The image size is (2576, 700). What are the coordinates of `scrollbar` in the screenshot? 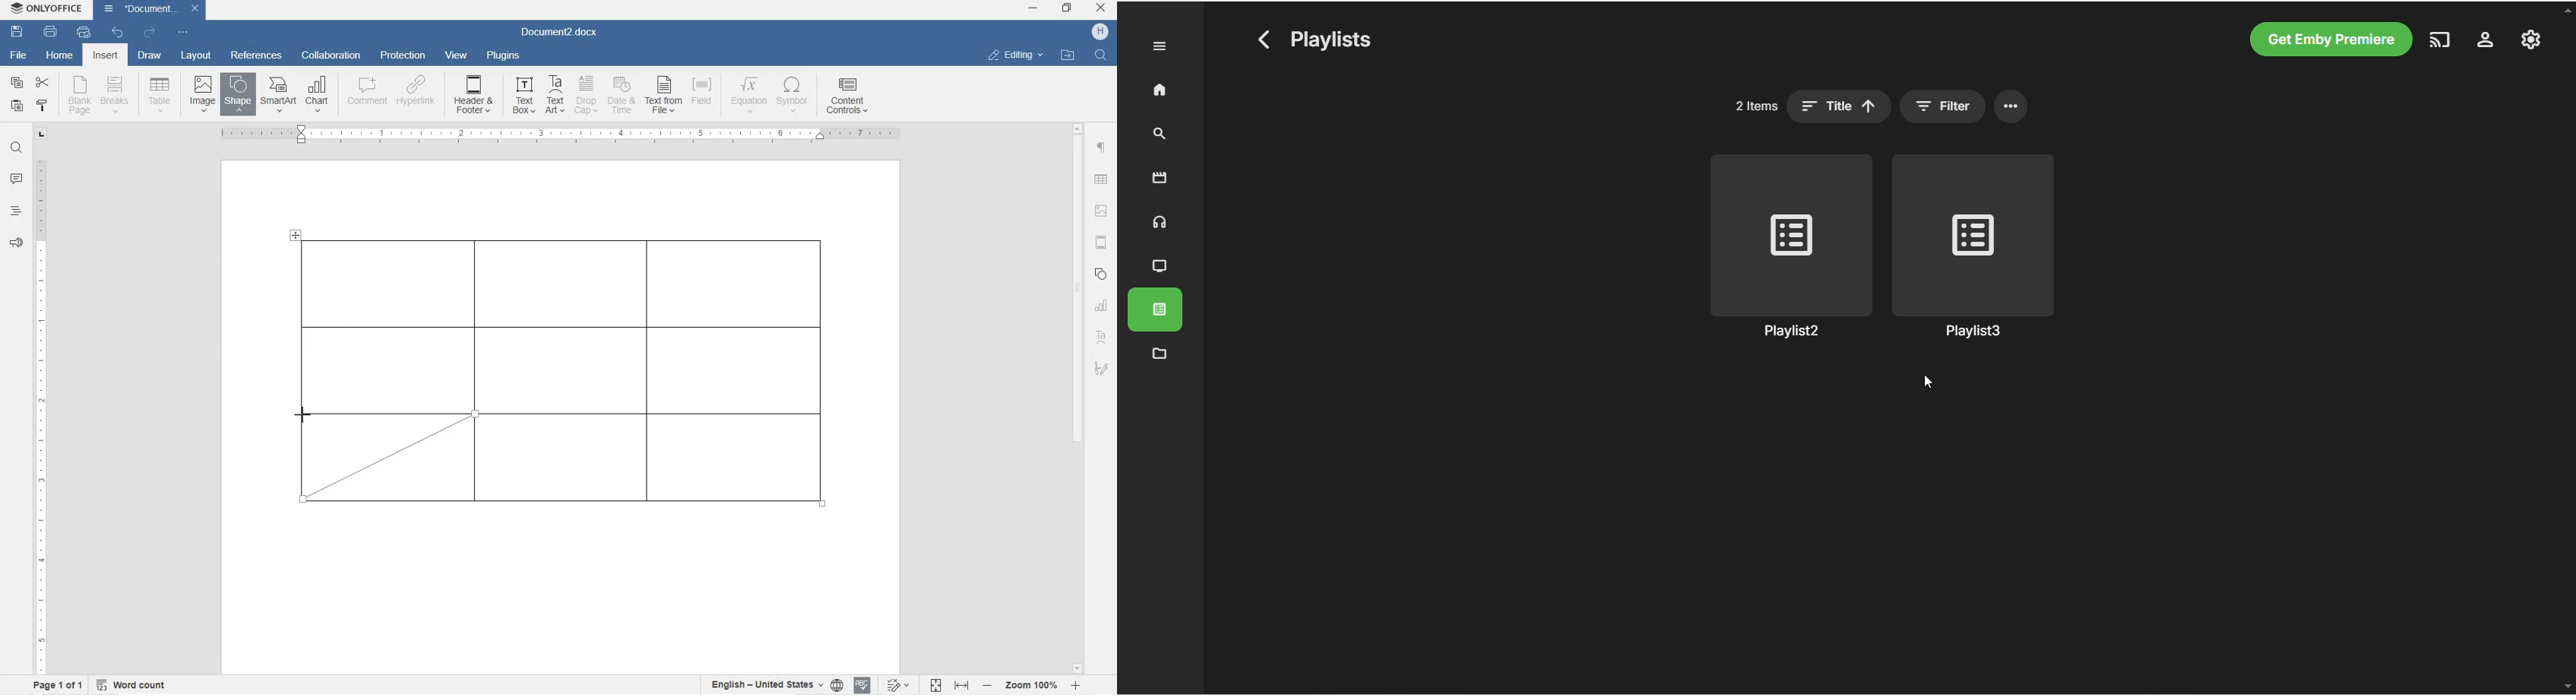 It's located at (1078, 397).